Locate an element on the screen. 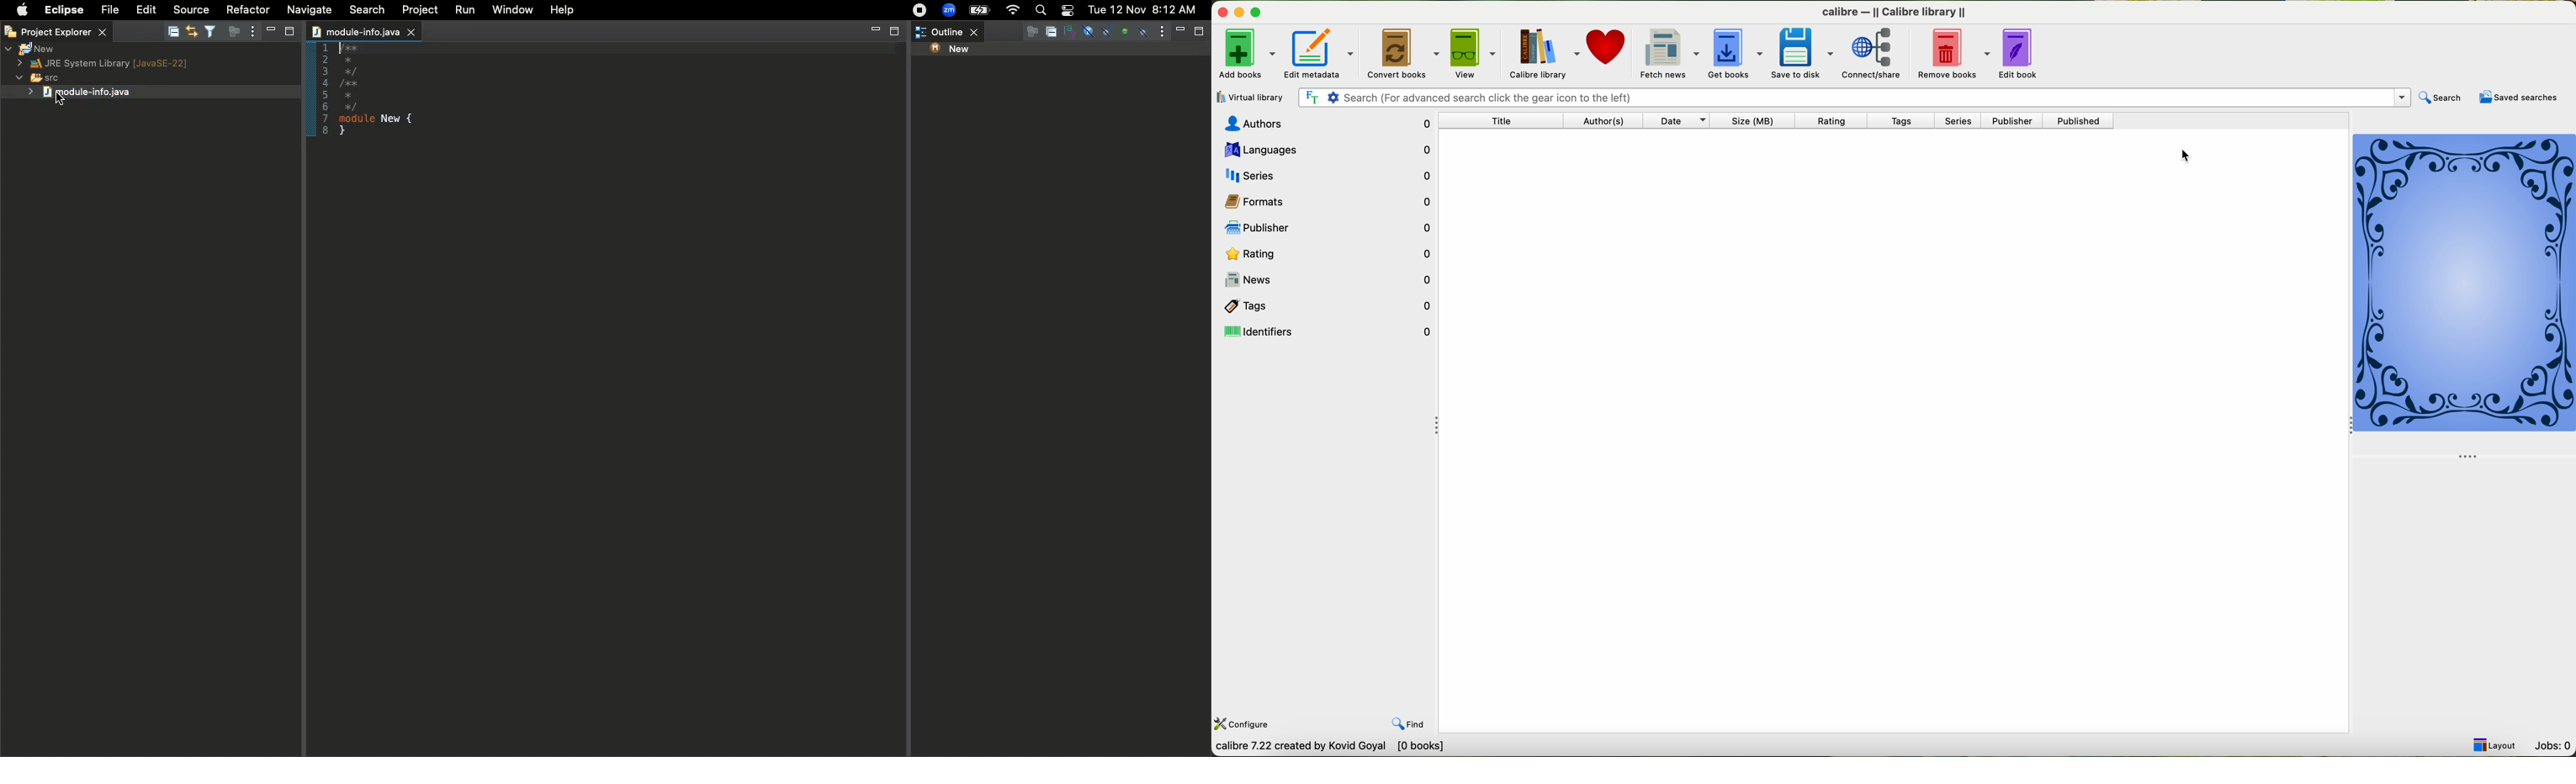 This screenshot has width=2576, height=784. Run is located at coordinates (464, 10).